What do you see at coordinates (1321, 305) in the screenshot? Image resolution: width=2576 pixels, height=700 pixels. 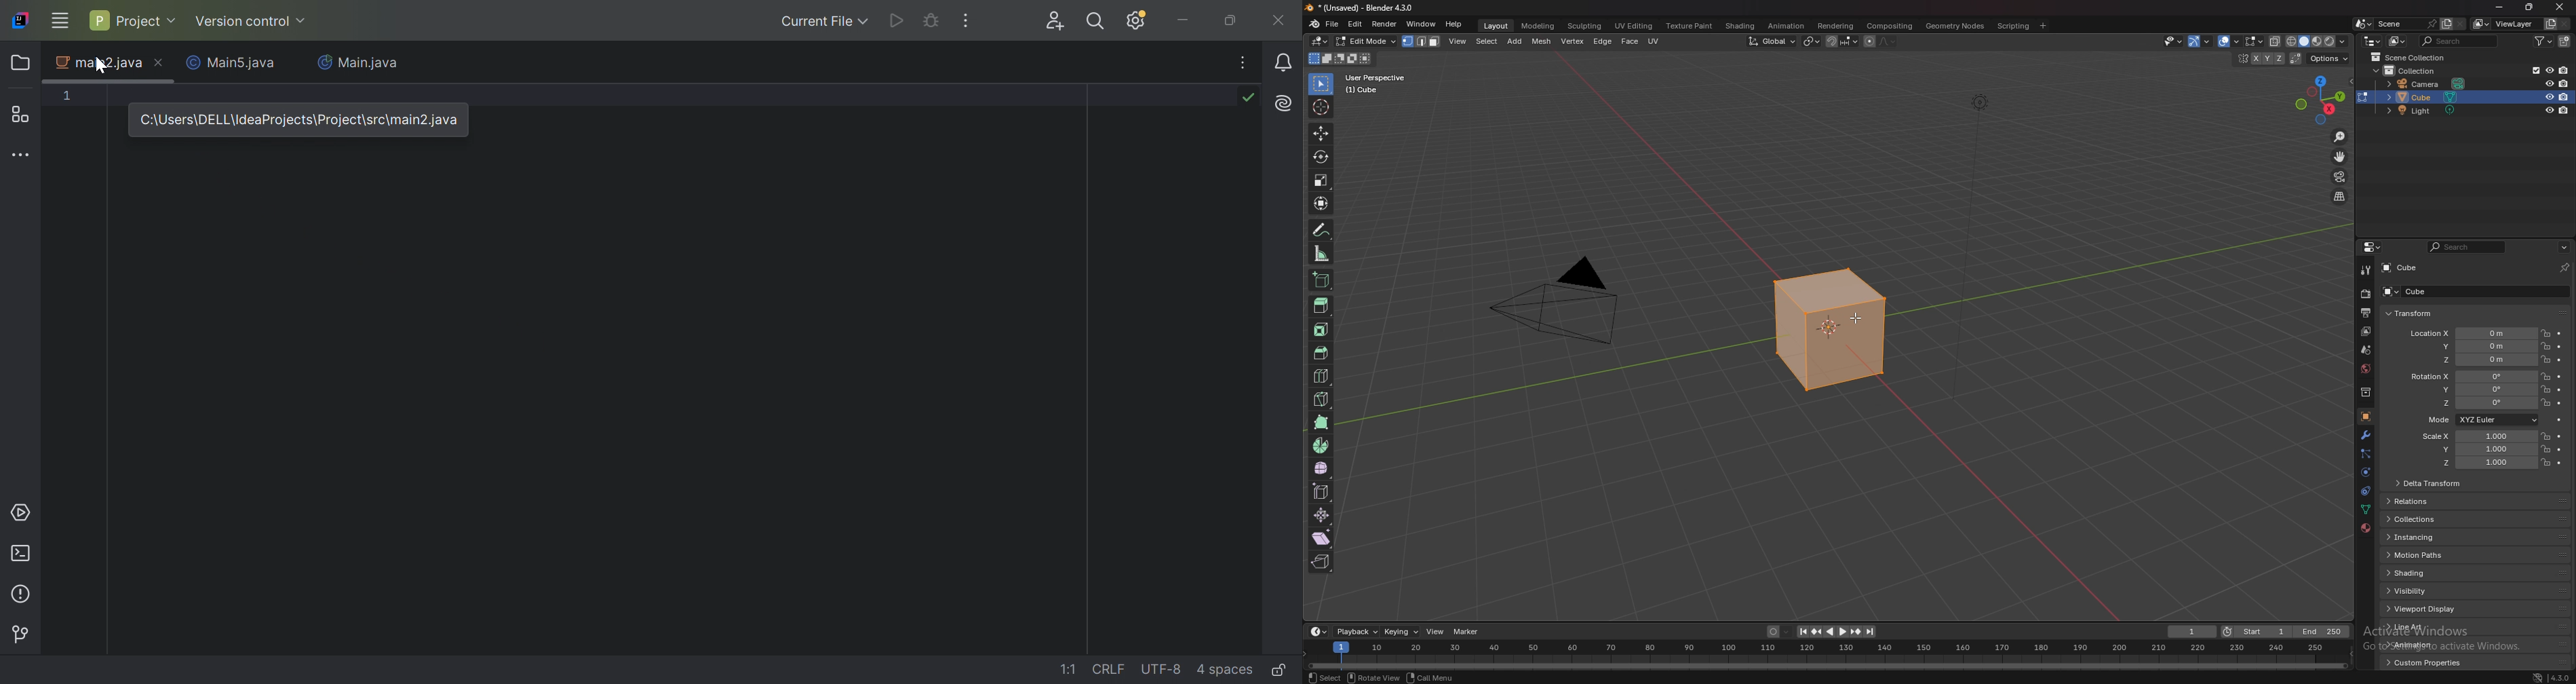 I see `extrude region` at bounding box center [1321, 305].